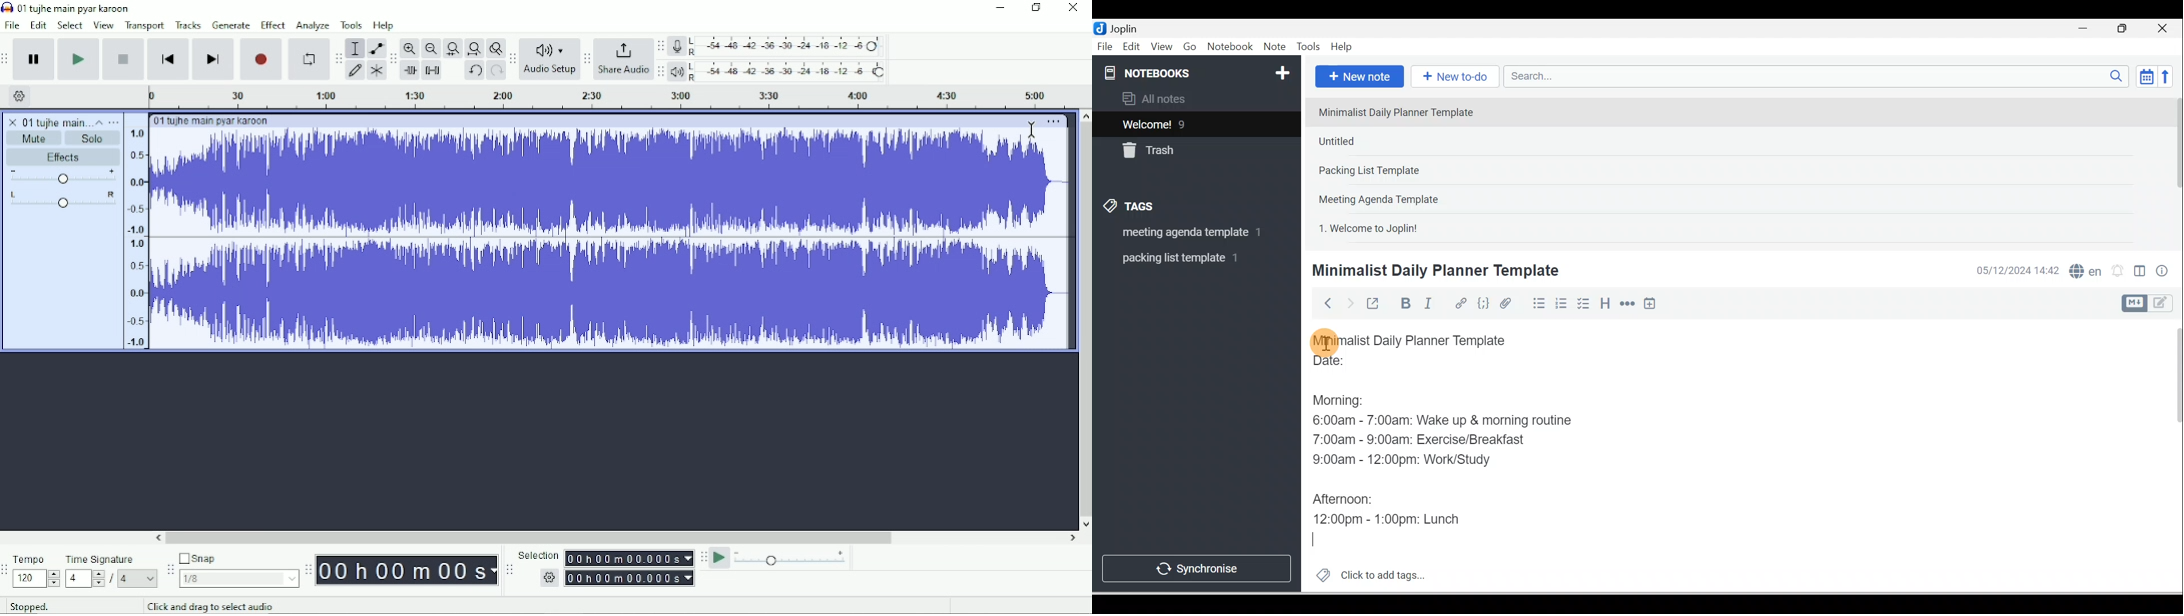 The width and height of the screenshot is (2184, 616). I want to click on Attach file, so click(1509, 303).